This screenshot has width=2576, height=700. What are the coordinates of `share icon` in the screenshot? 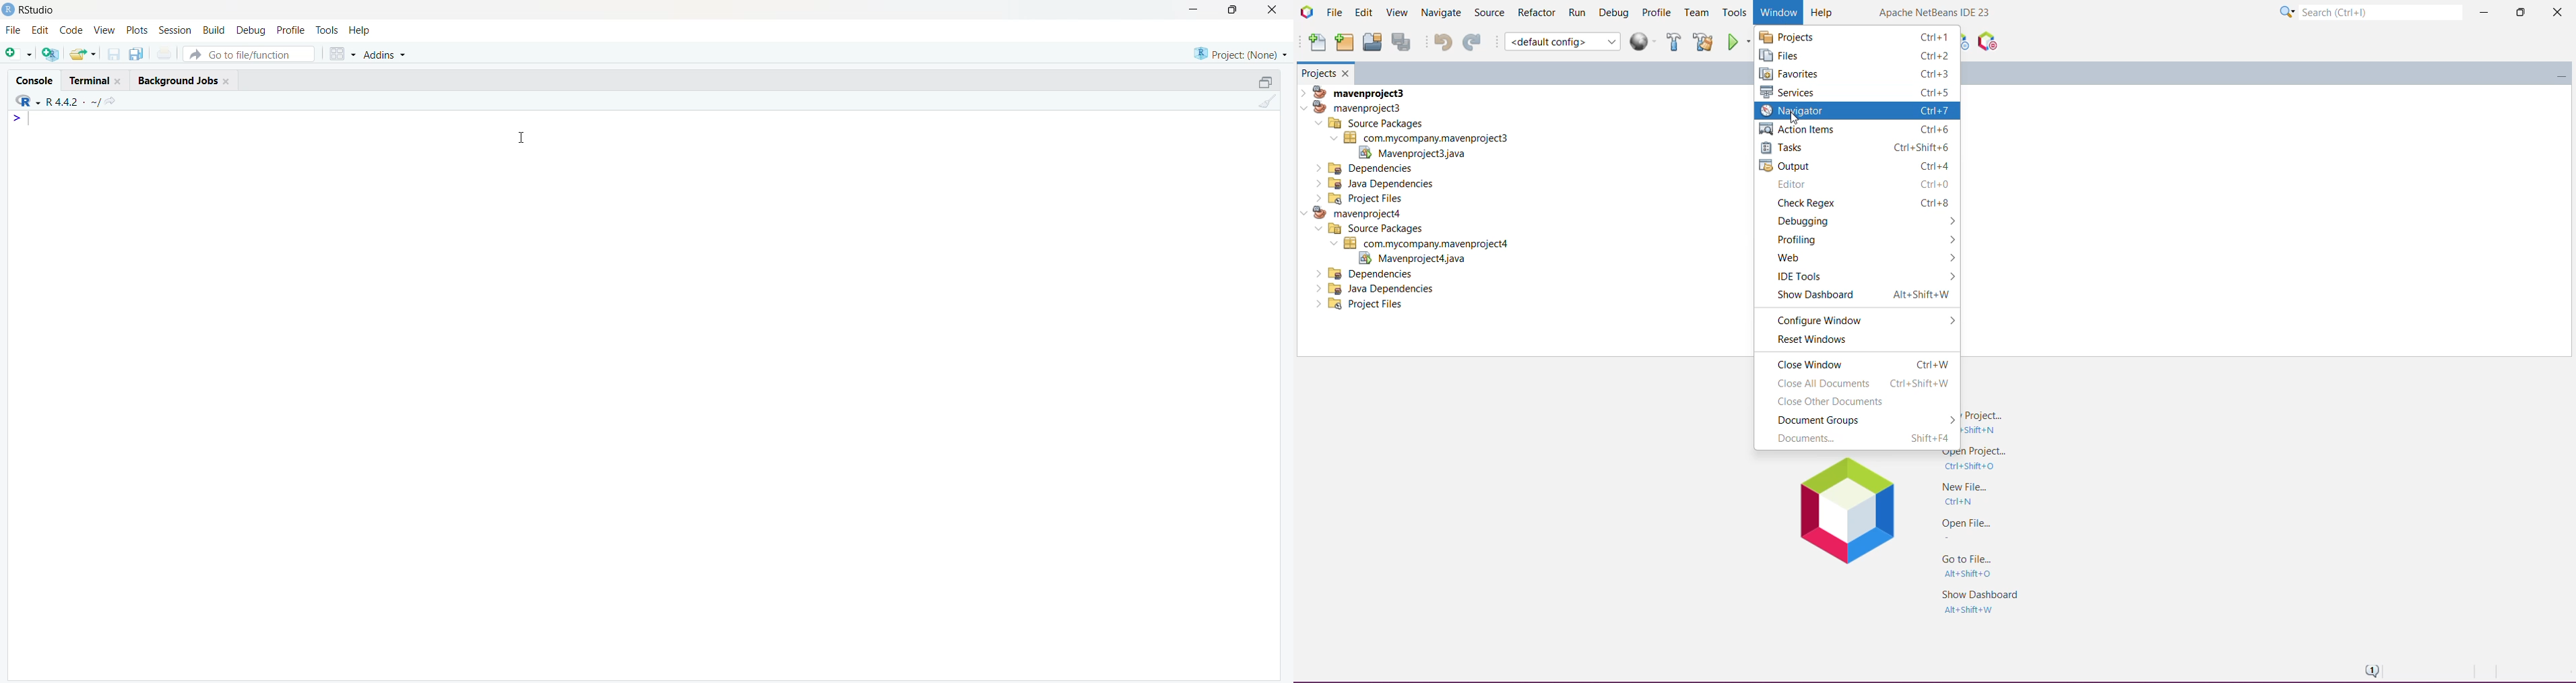 It's located at (110, 102).